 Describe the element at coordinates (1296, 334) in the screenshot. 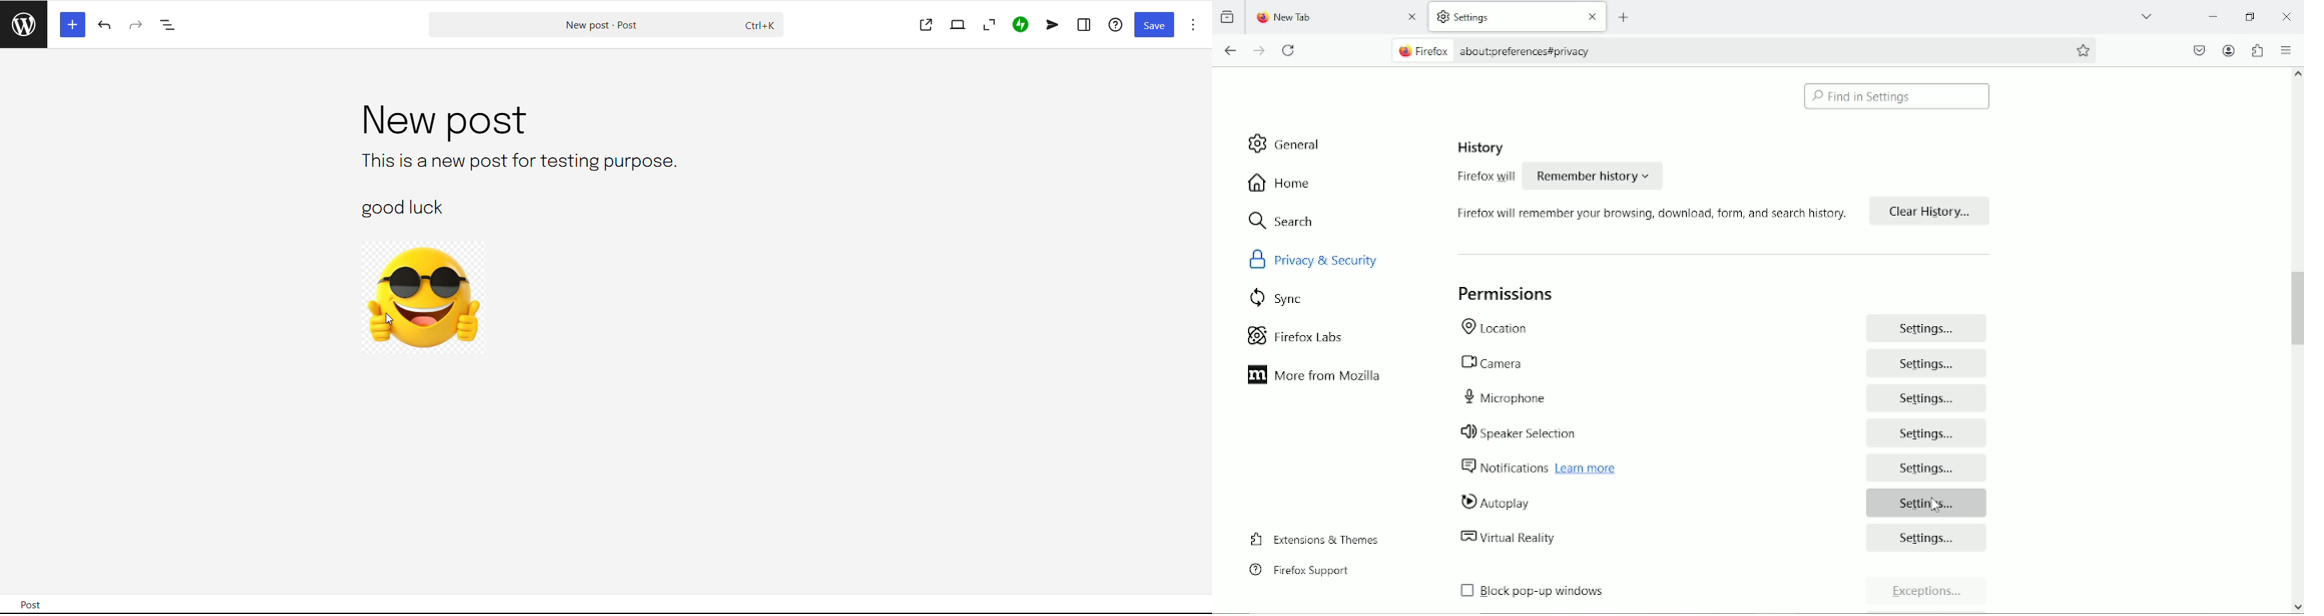

I see `firefox labs` at that location.